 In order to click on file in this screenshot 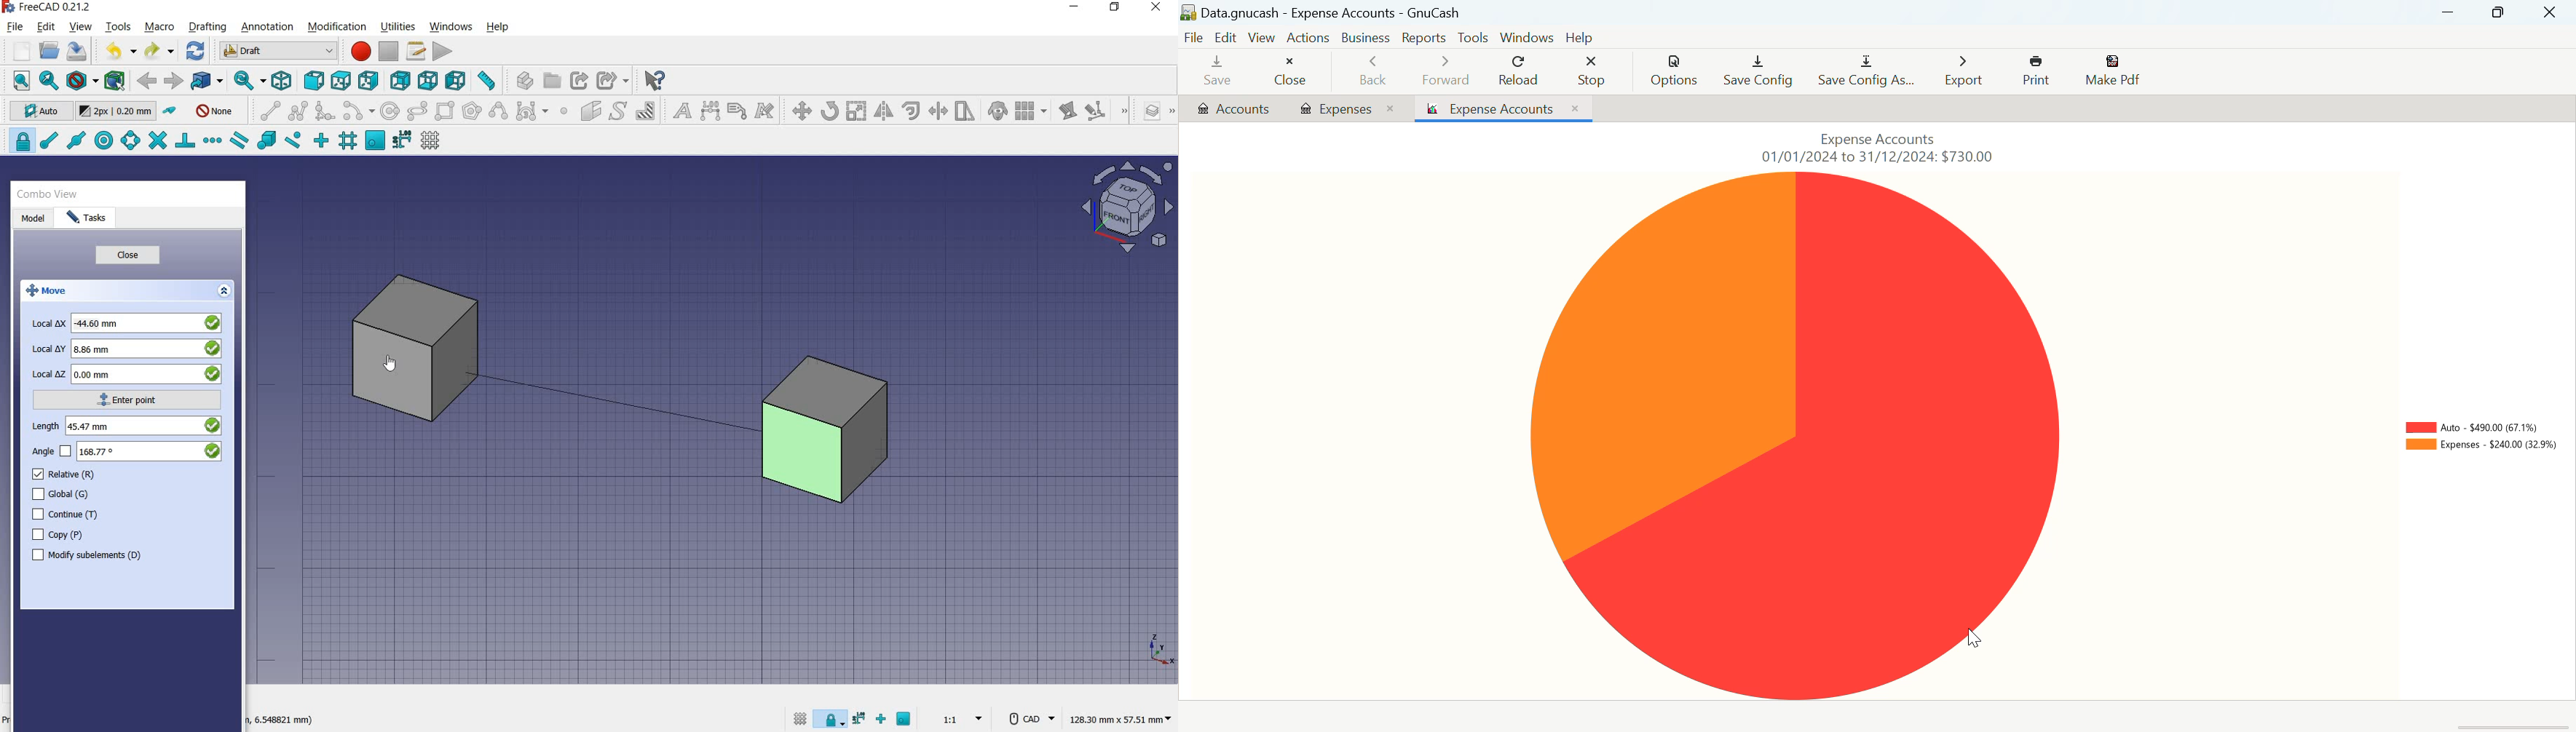, I will do `click(16, 26)`.